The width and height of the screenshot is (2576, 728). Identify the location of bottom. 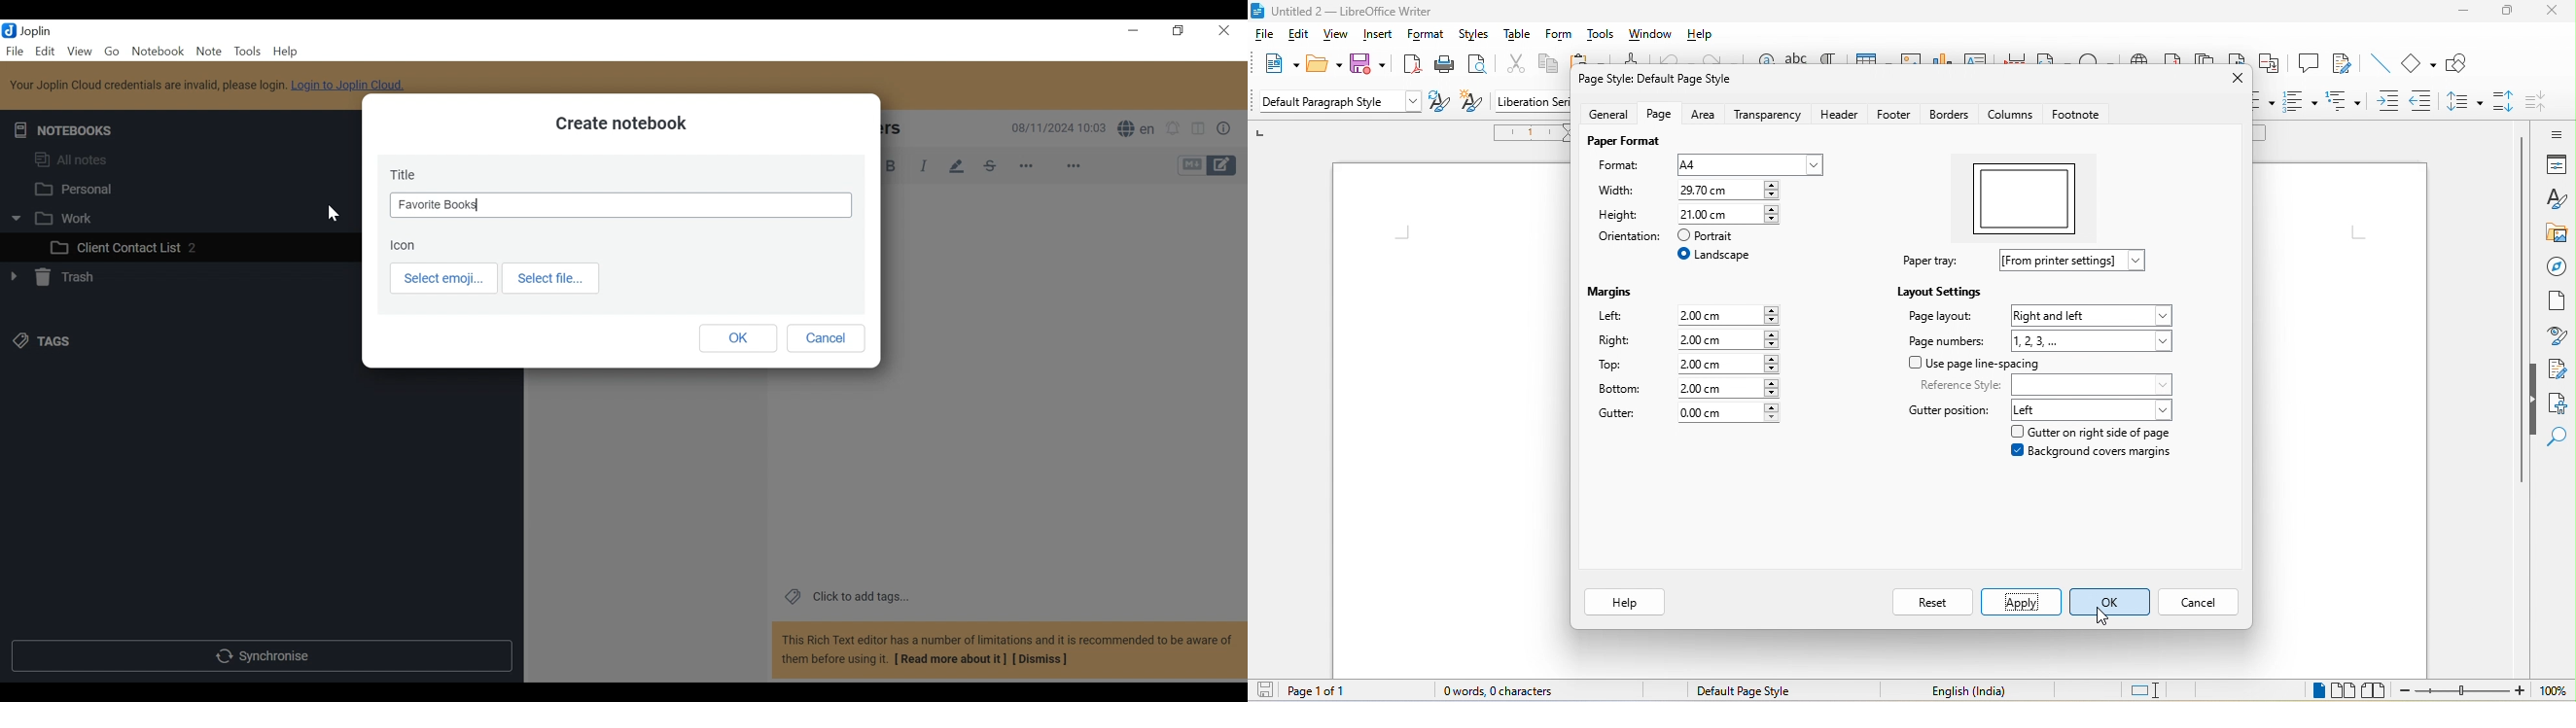
(1624, 391).